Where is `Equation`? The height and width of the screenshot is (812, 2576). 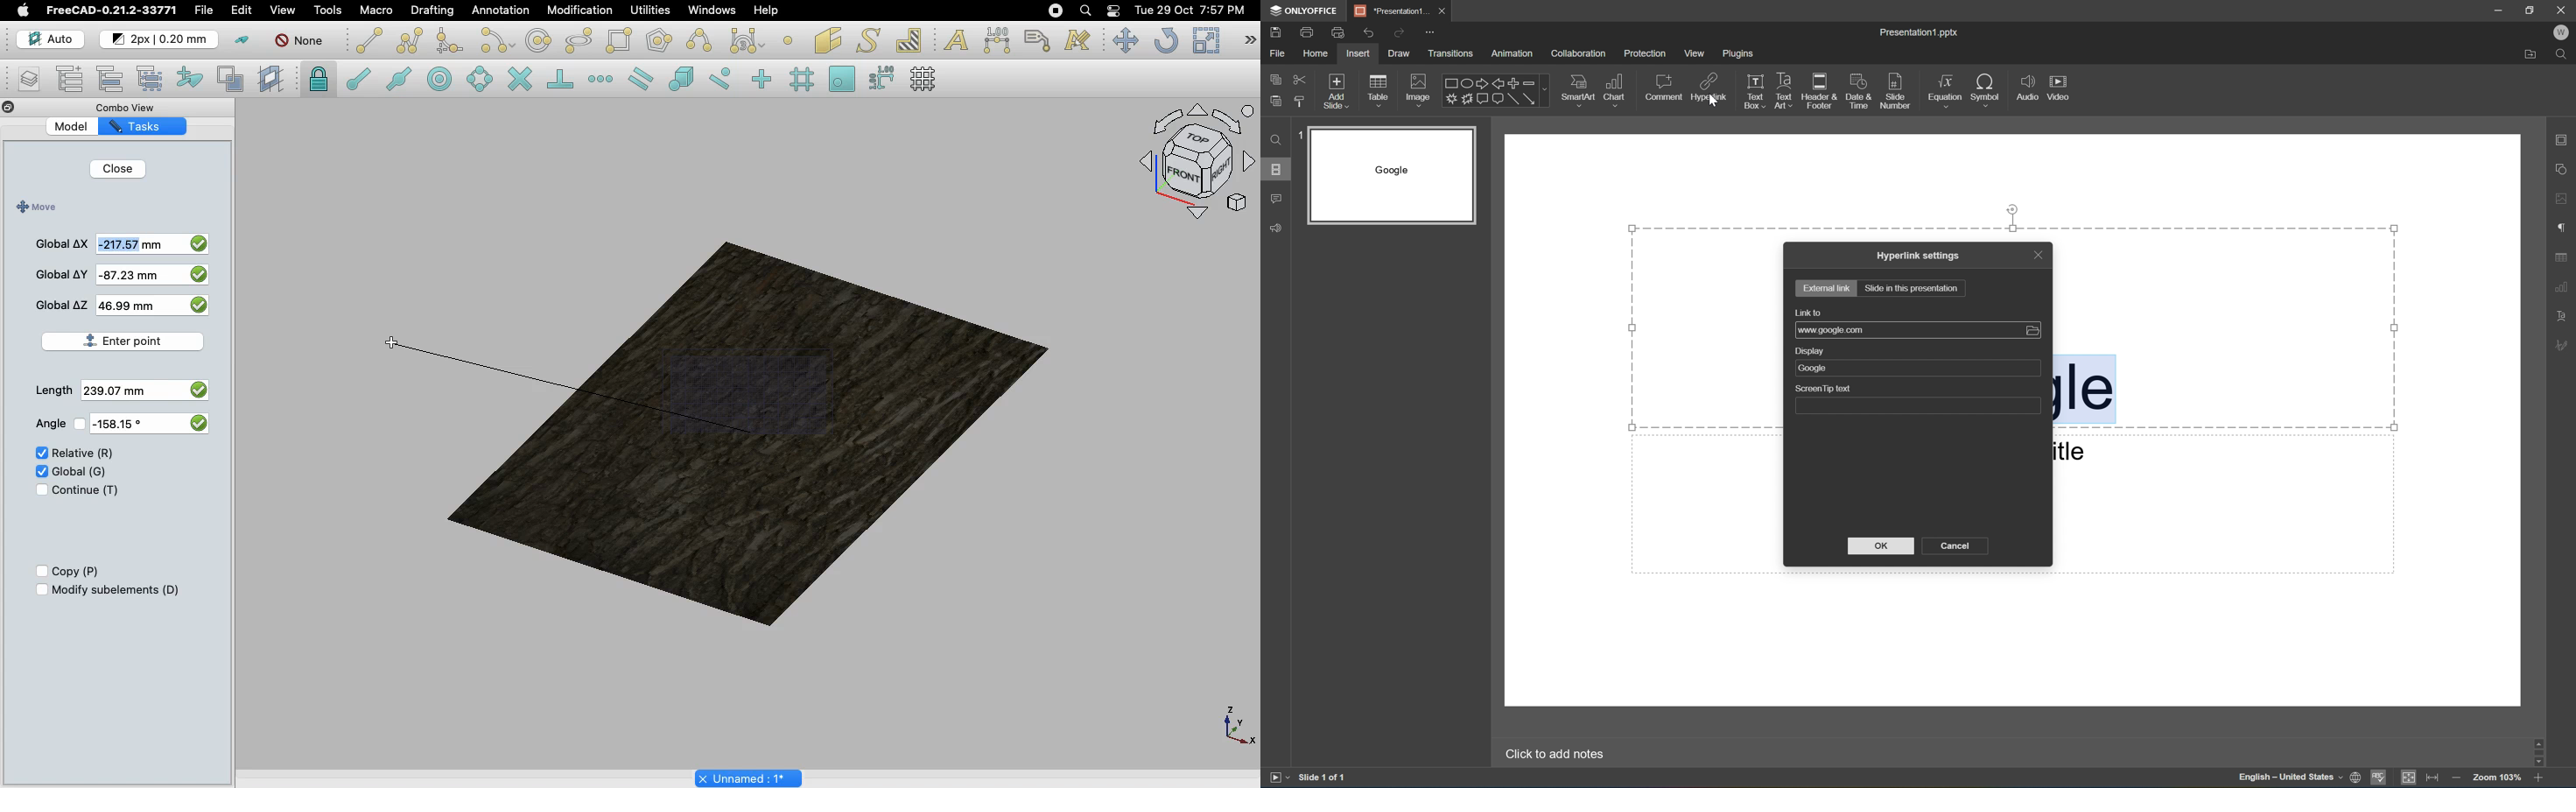 Equation is located at coordinates (1946, 92).